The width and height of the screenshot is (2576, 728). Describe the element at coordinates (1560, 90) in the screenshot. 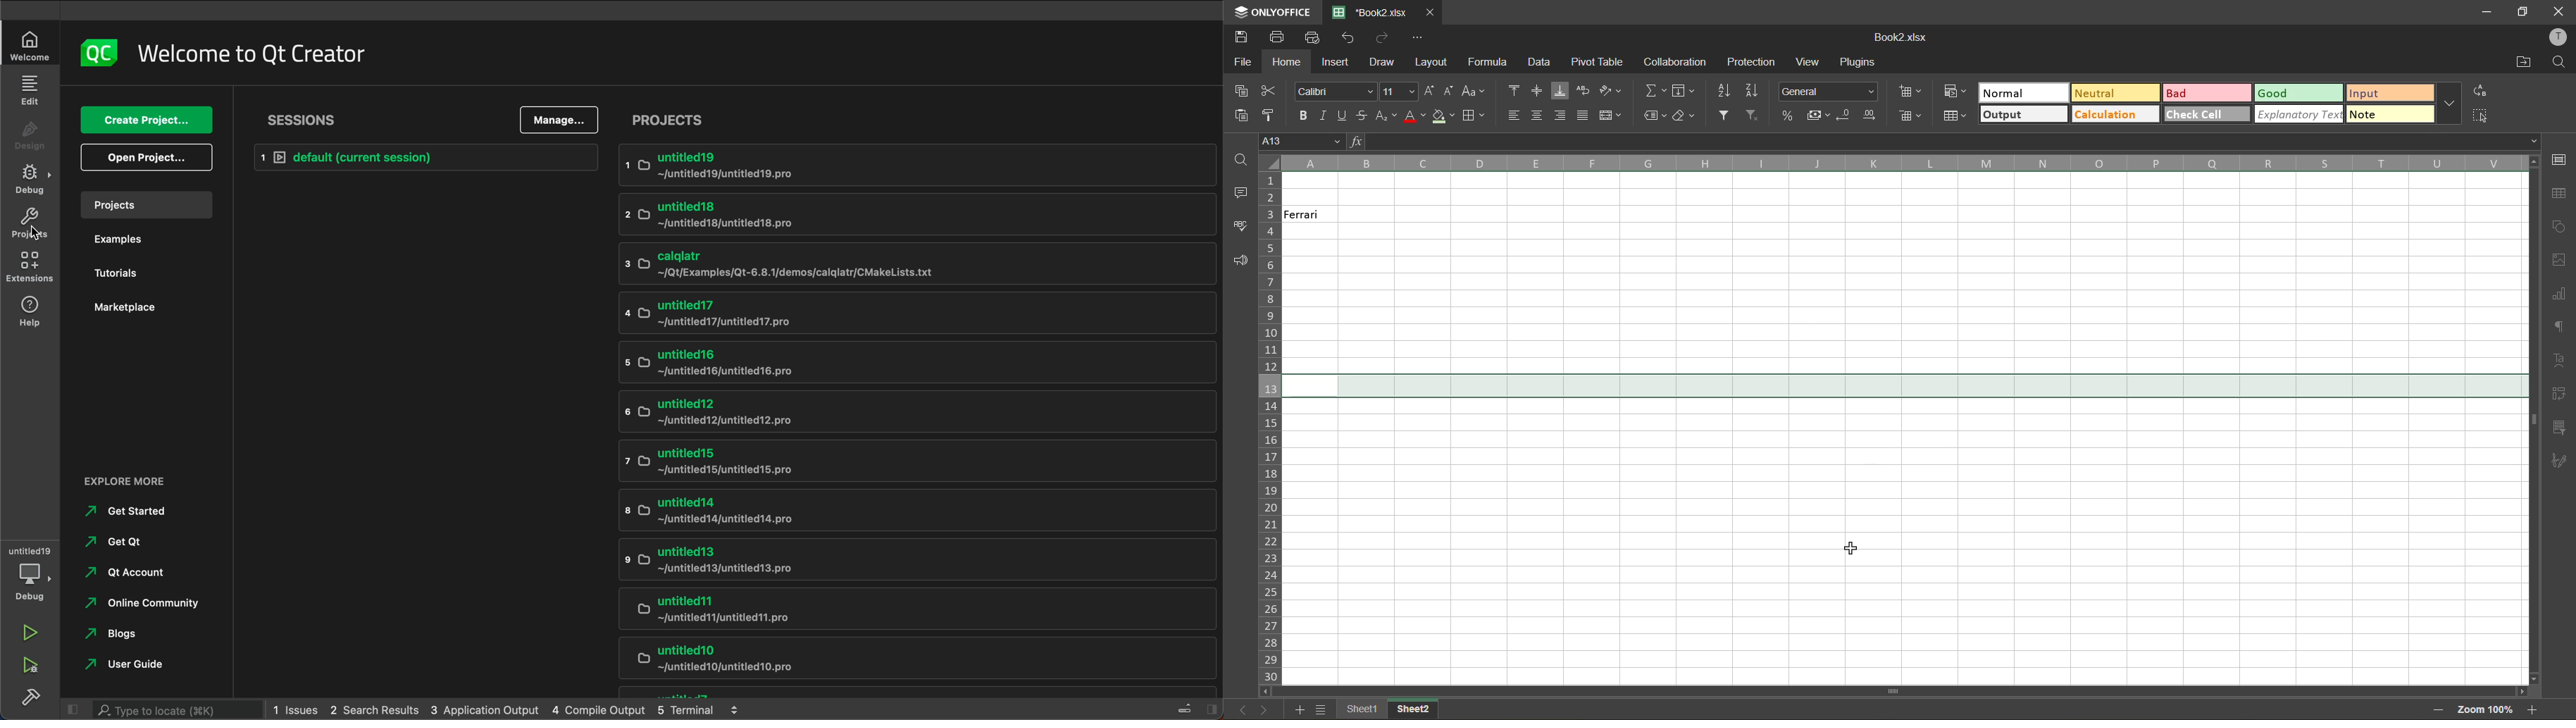

I see `align bottom` at that location.